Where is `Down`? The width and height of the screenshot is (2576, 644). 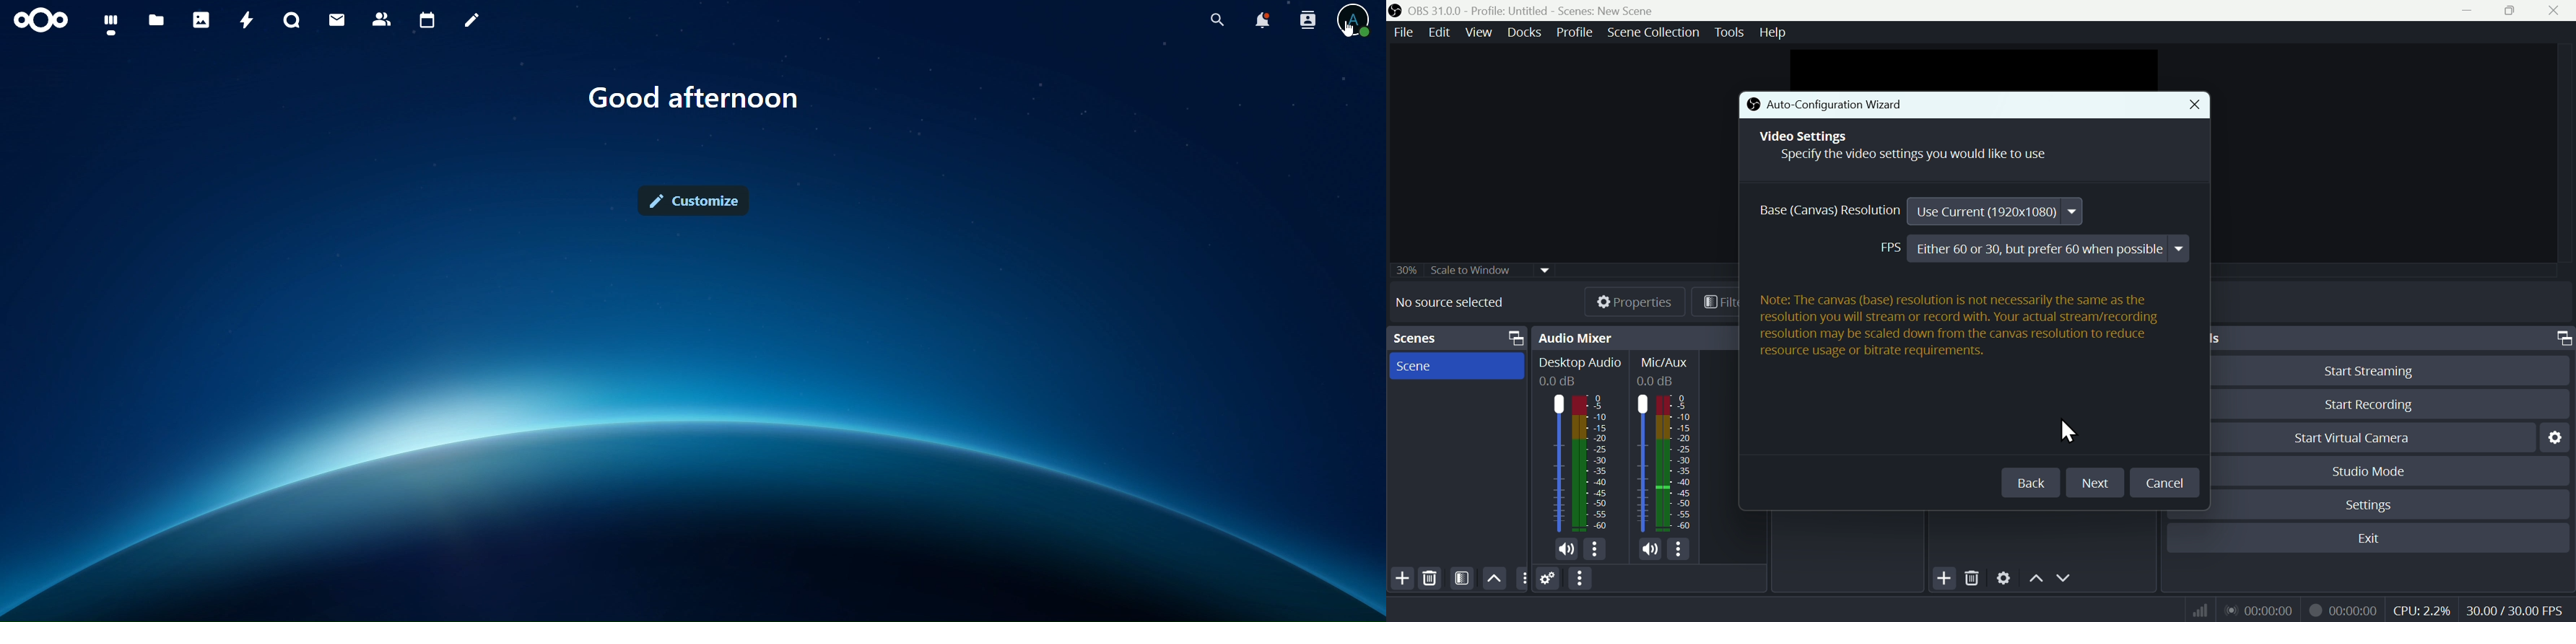
Down is located at coordinates (2066, 577).